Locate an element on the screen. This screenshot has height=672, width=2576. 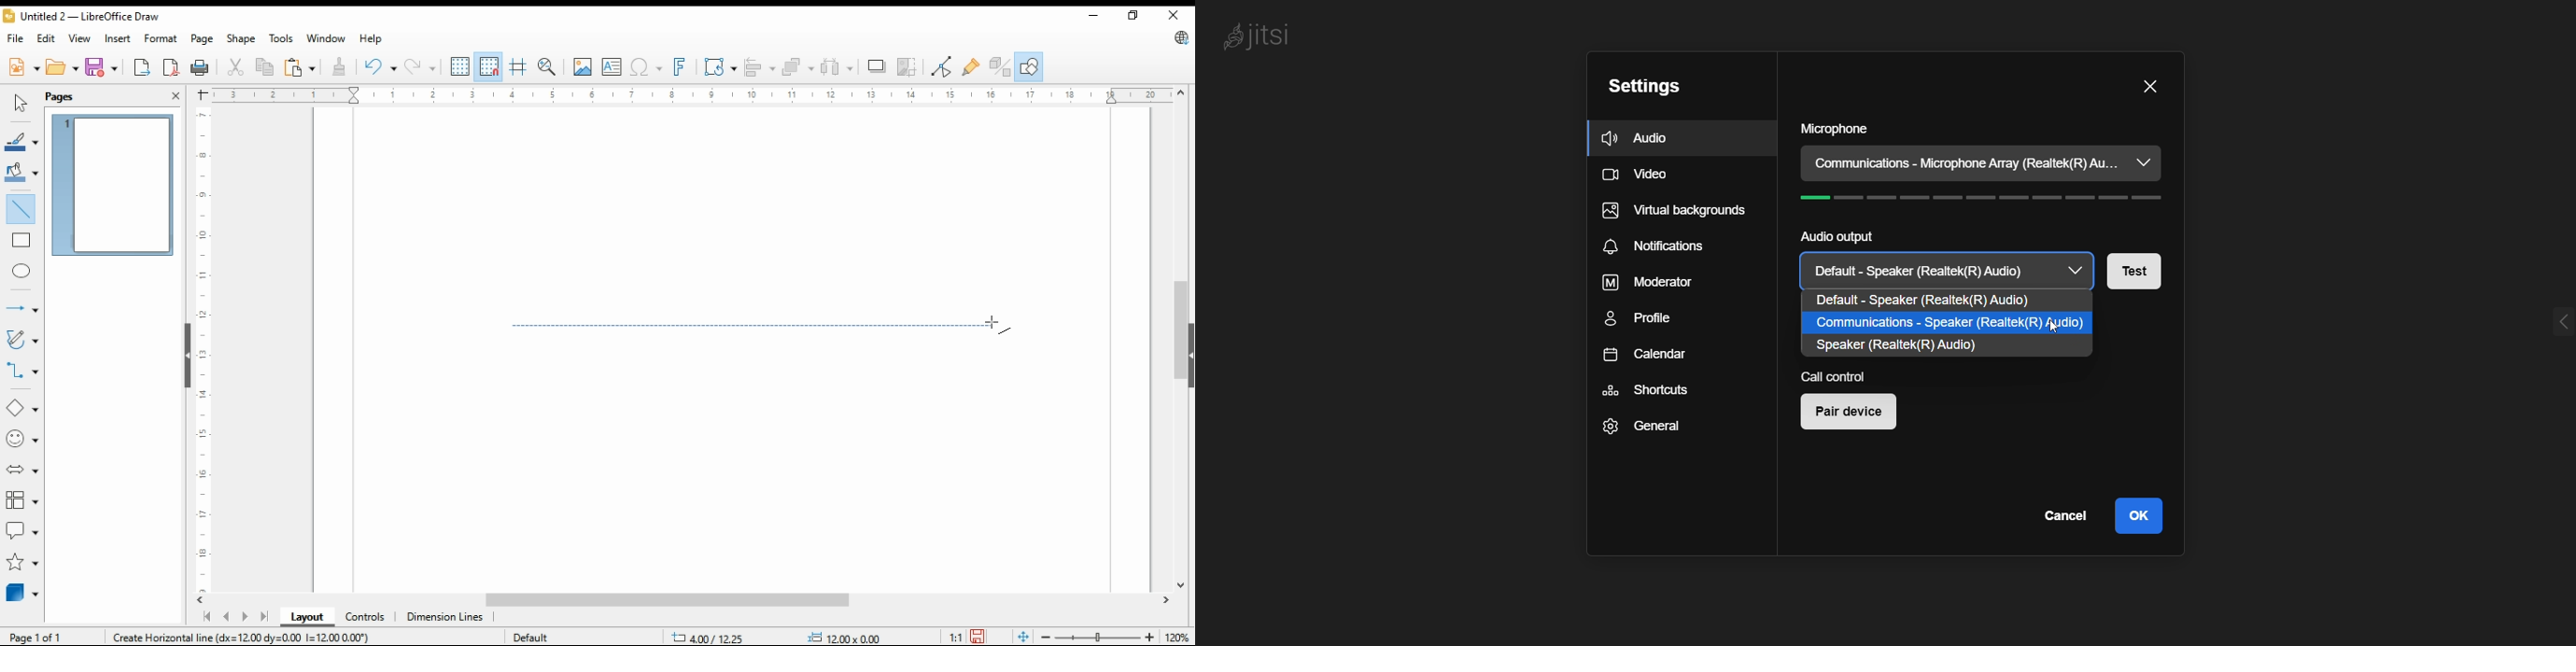
vertical scale is located at coordinates (201, 349).